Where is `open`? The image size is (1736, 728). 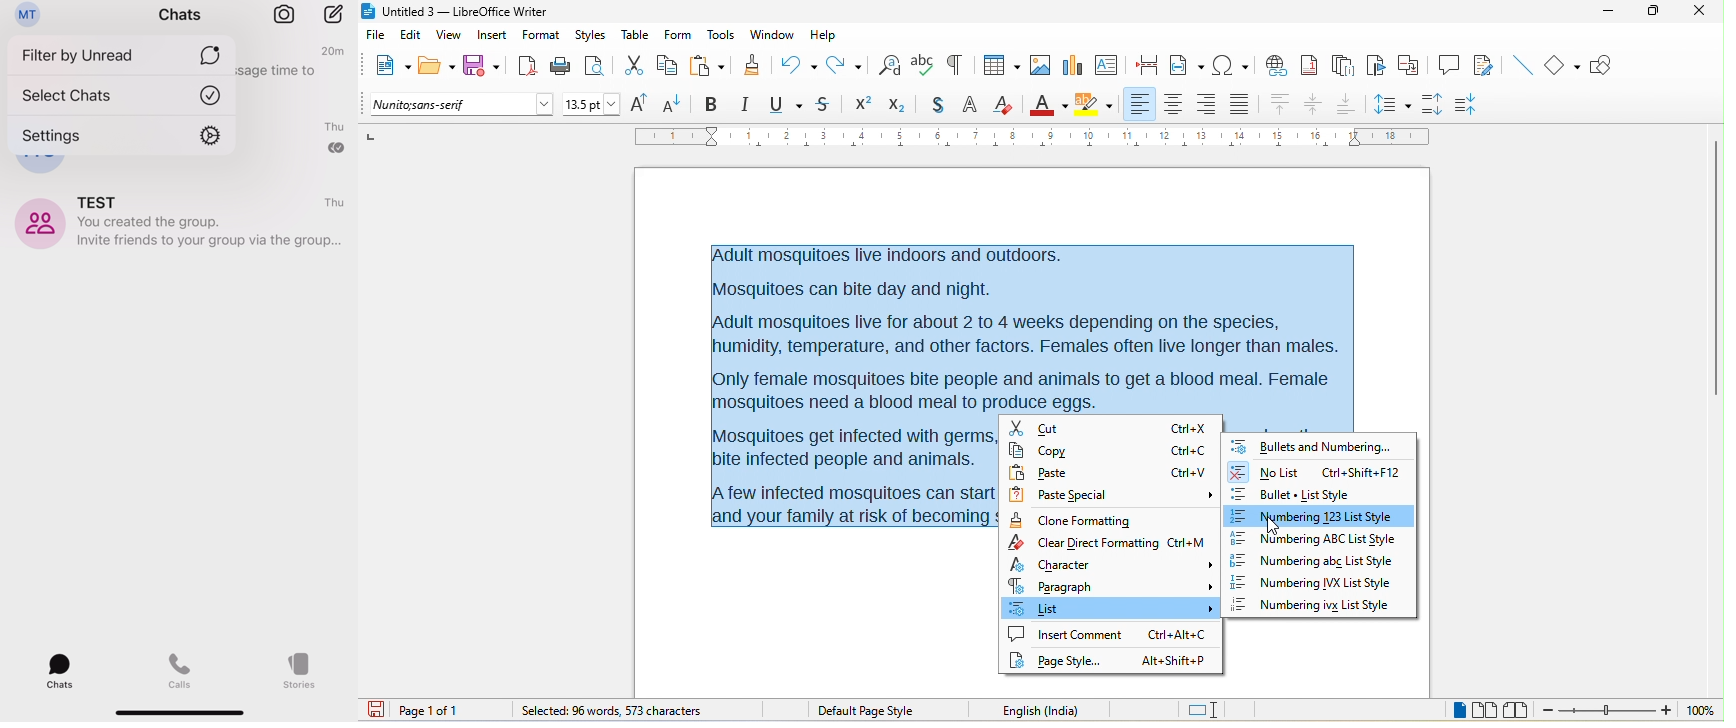 open is located at coordinates (437, 67).